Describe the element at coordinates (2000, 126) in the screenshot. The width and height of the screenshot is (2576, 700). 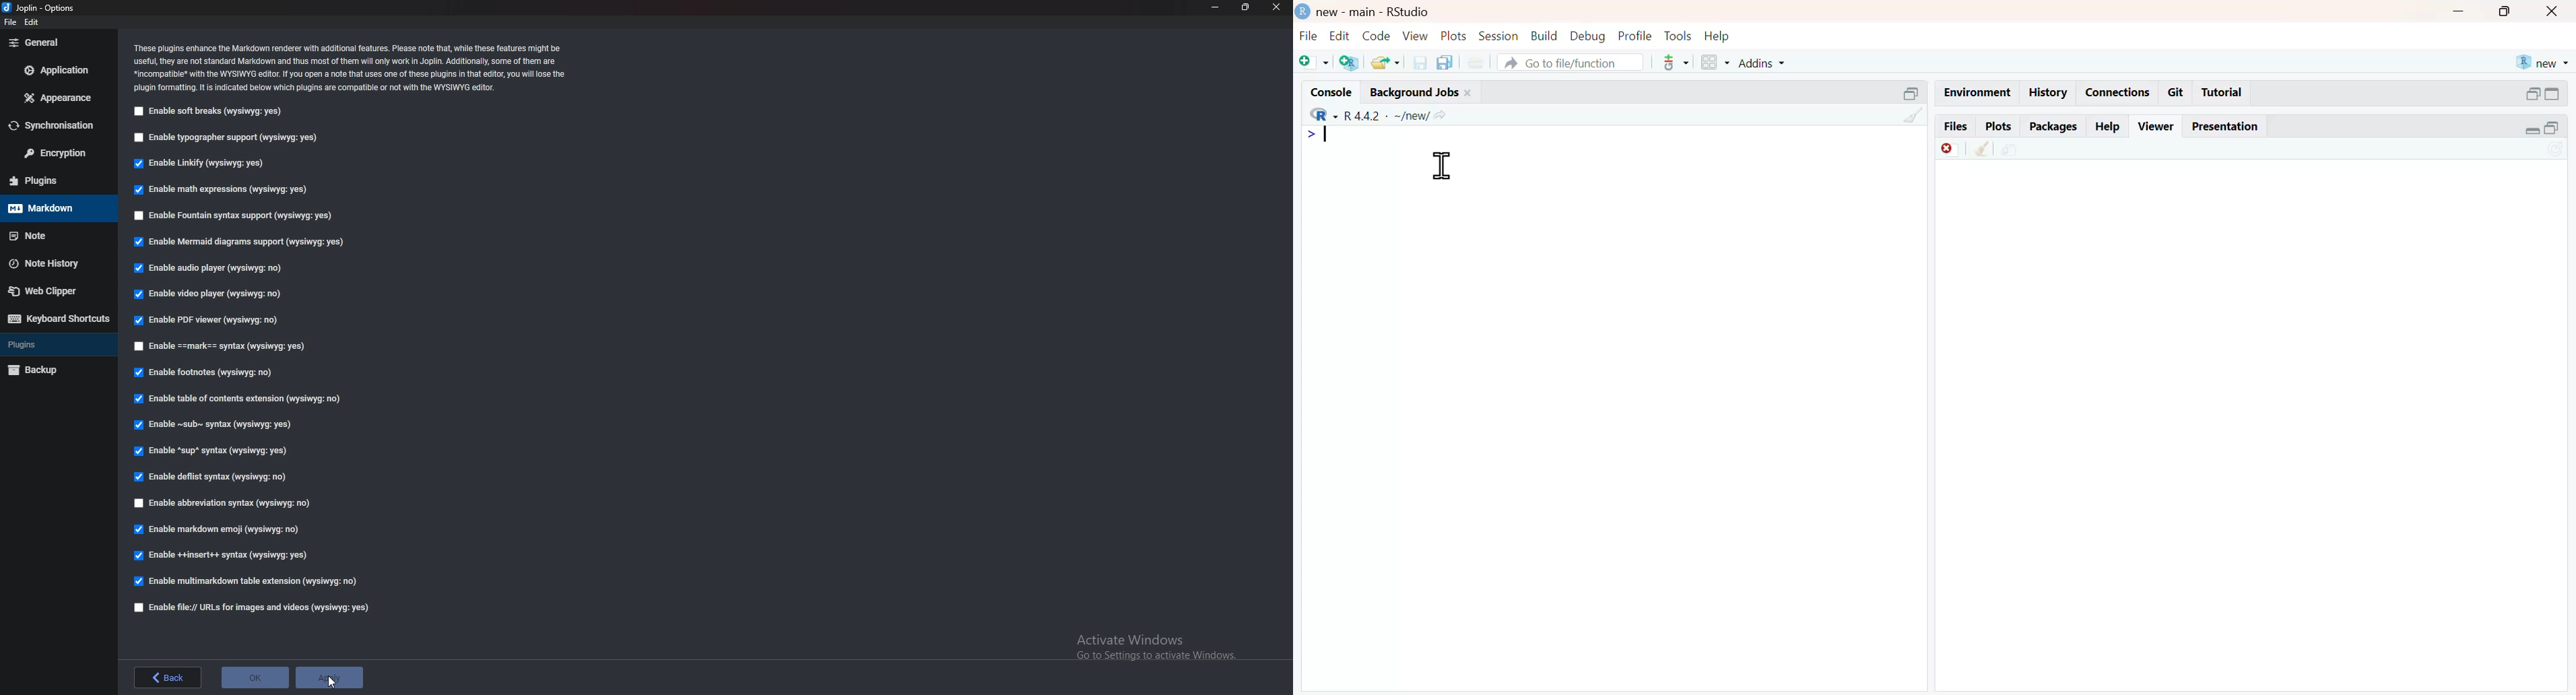
I see `plots` at that location.